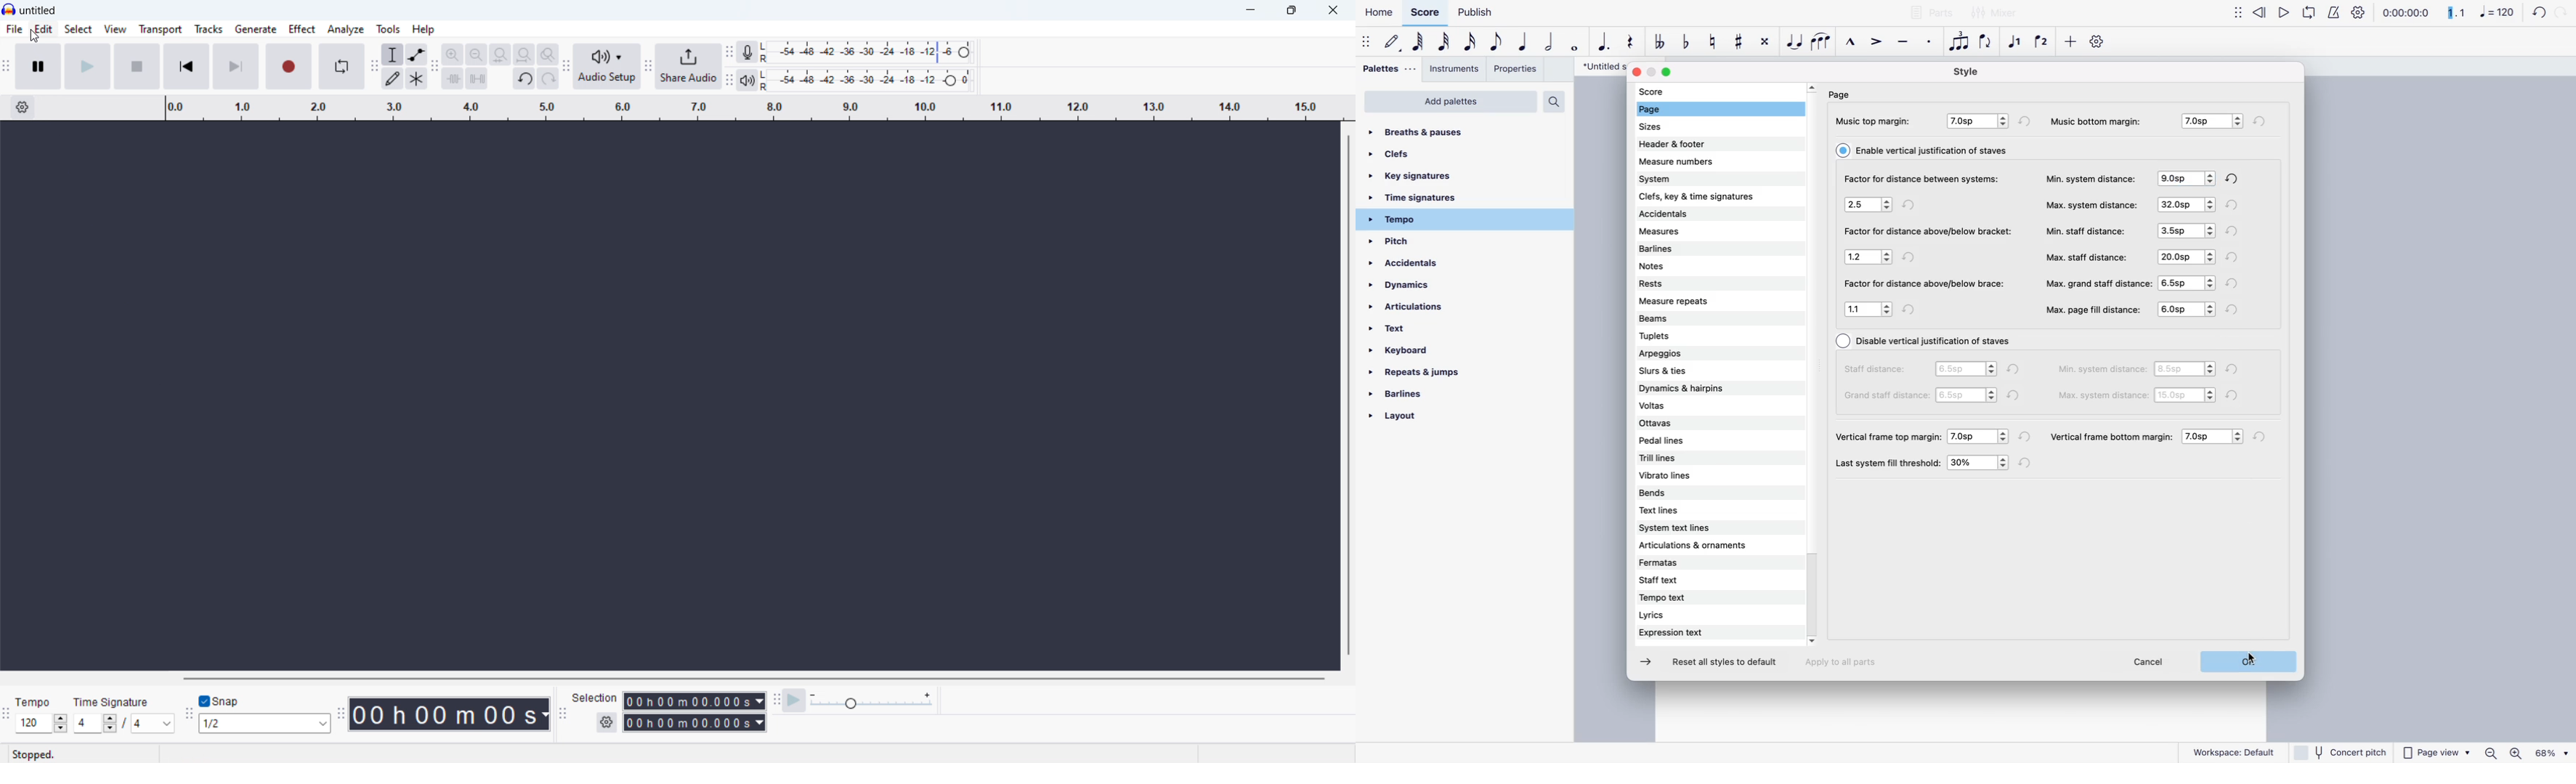 This screenshot has height=784, width=2576. What do you see at coordinates (2341, 751) in the screenshot?
I see `concert pitch` at bounding box center [2341, 751].